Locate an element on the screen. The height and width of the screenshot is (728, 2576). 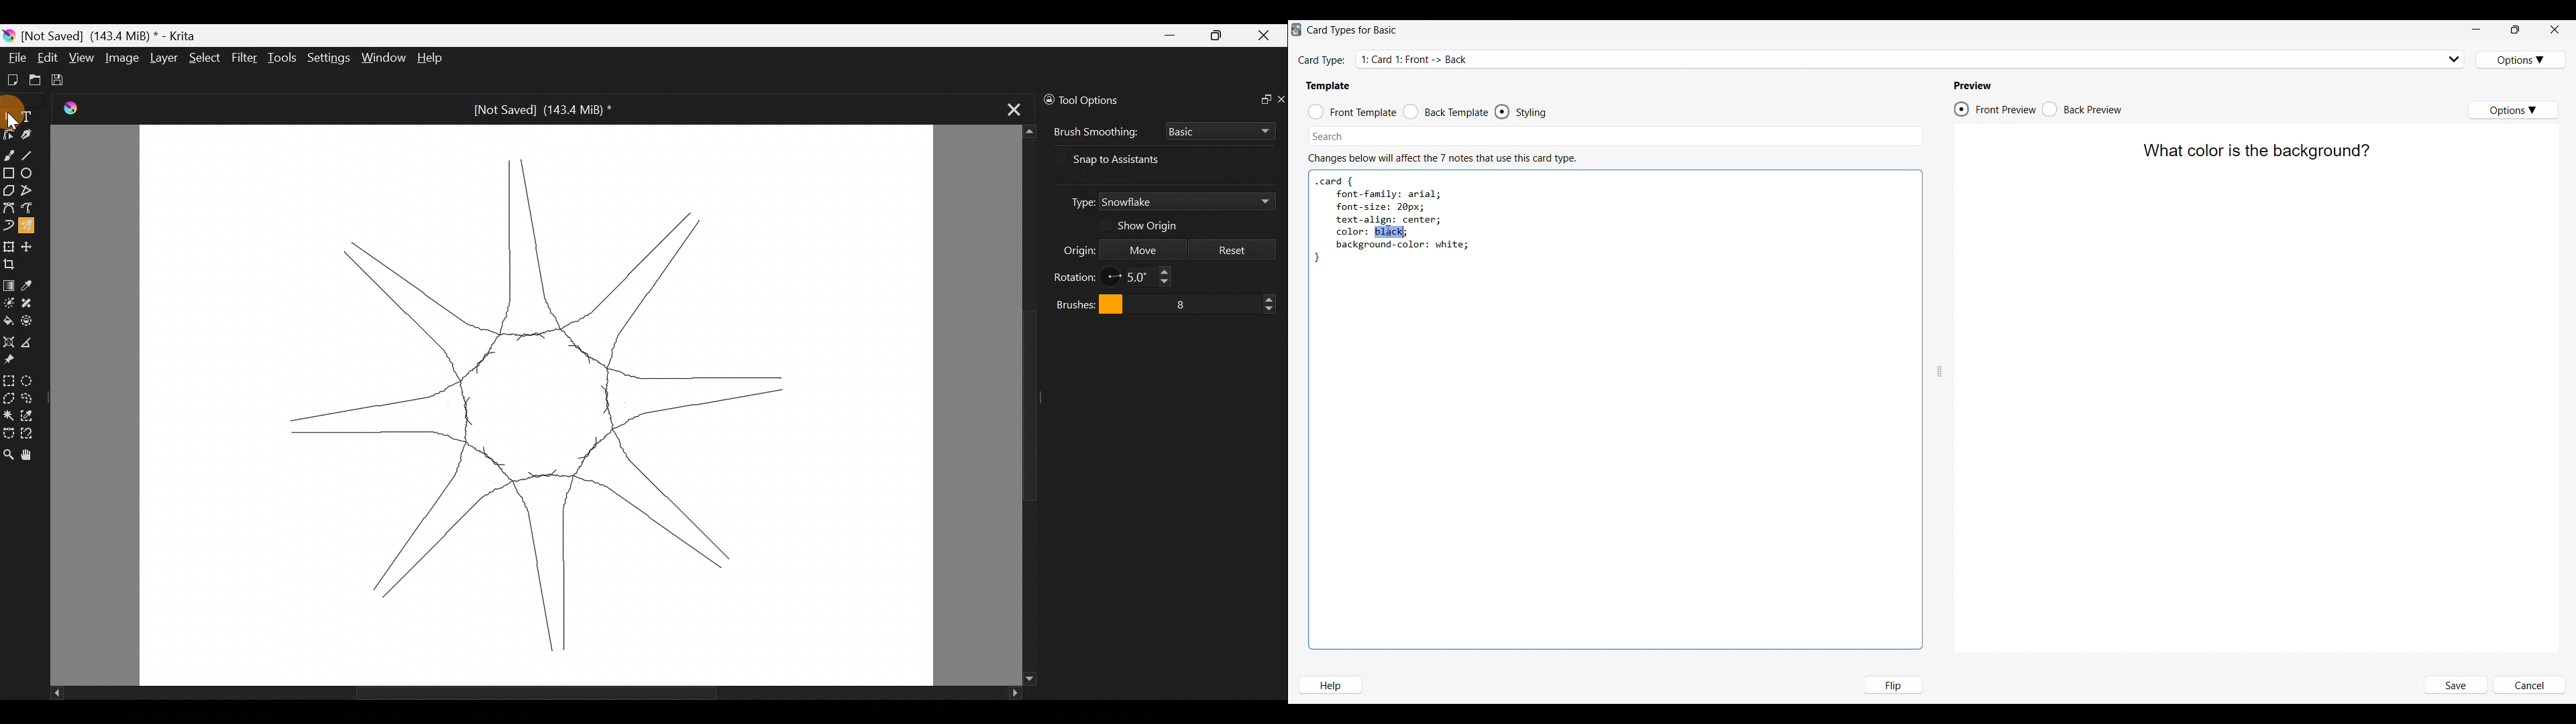
Brush smoothing is located at coordinates (1093, 132).